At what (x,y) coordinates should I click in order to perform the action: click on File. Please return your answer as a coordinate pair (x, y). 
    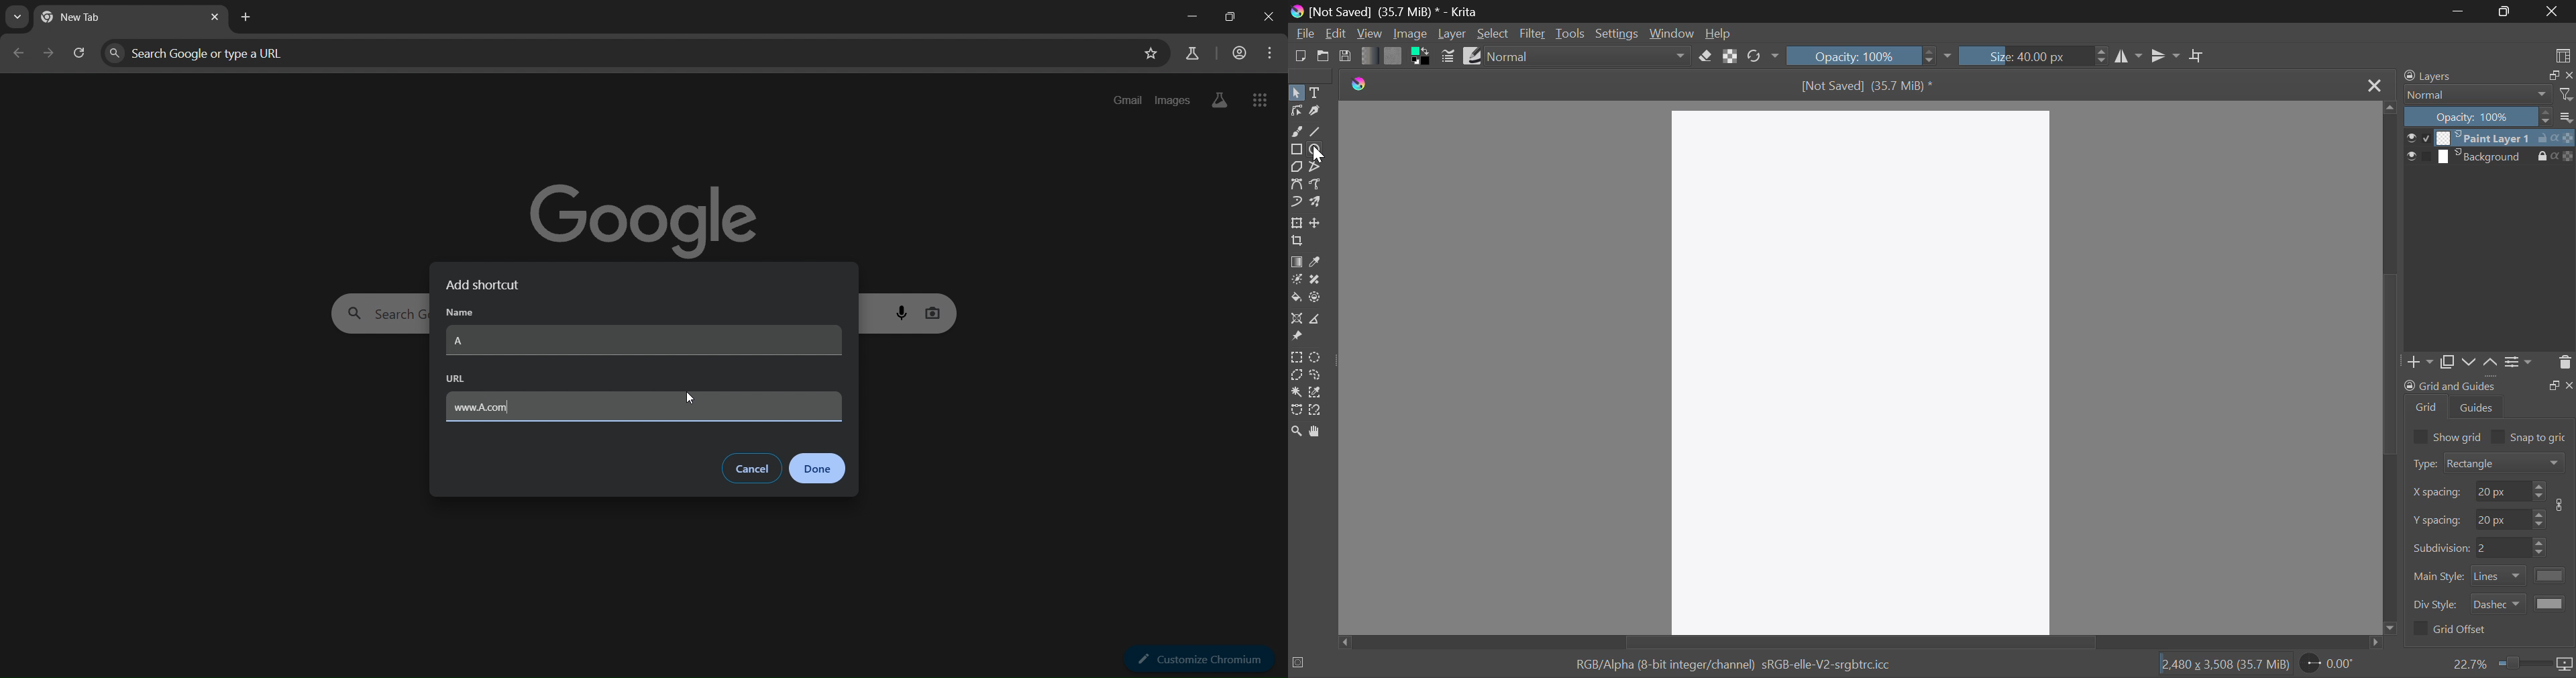
    Looking at the image, I should click on (1304, 36).